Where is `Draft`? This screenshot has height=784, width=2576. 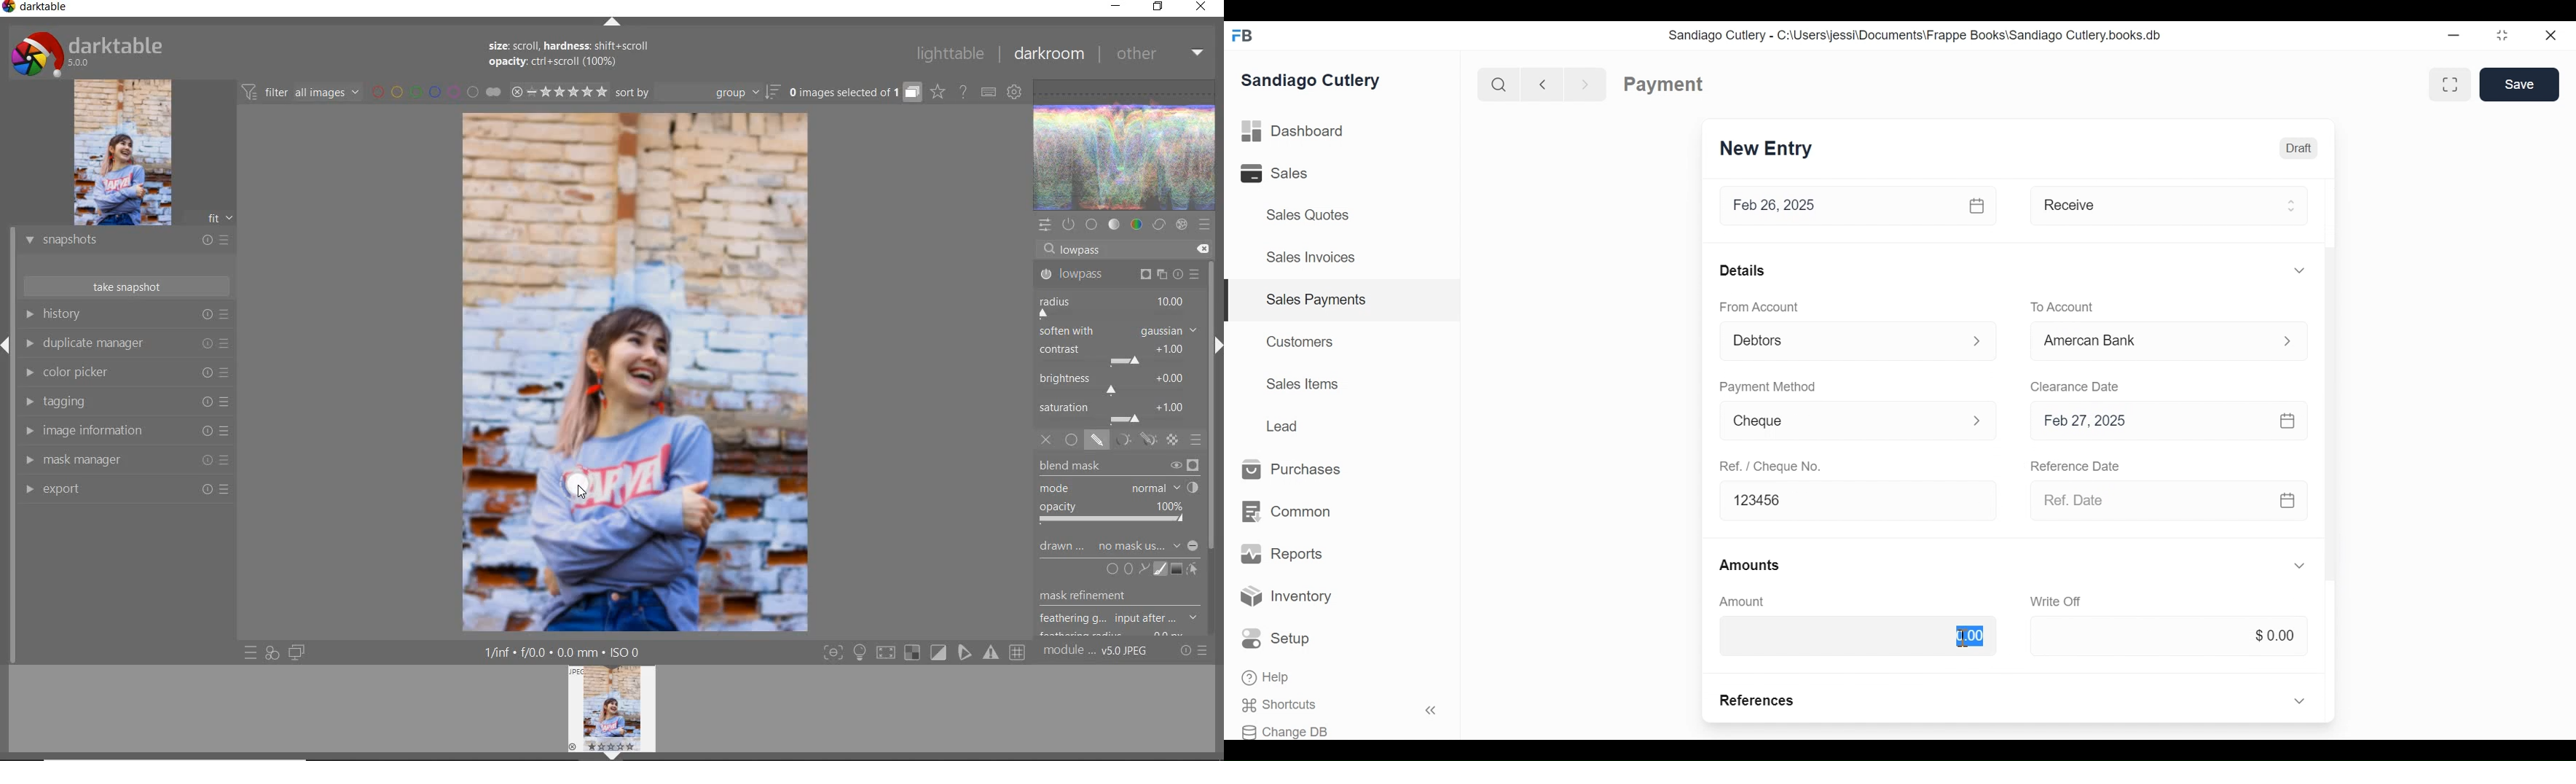 Draft is located at coordinates (2298, 147).